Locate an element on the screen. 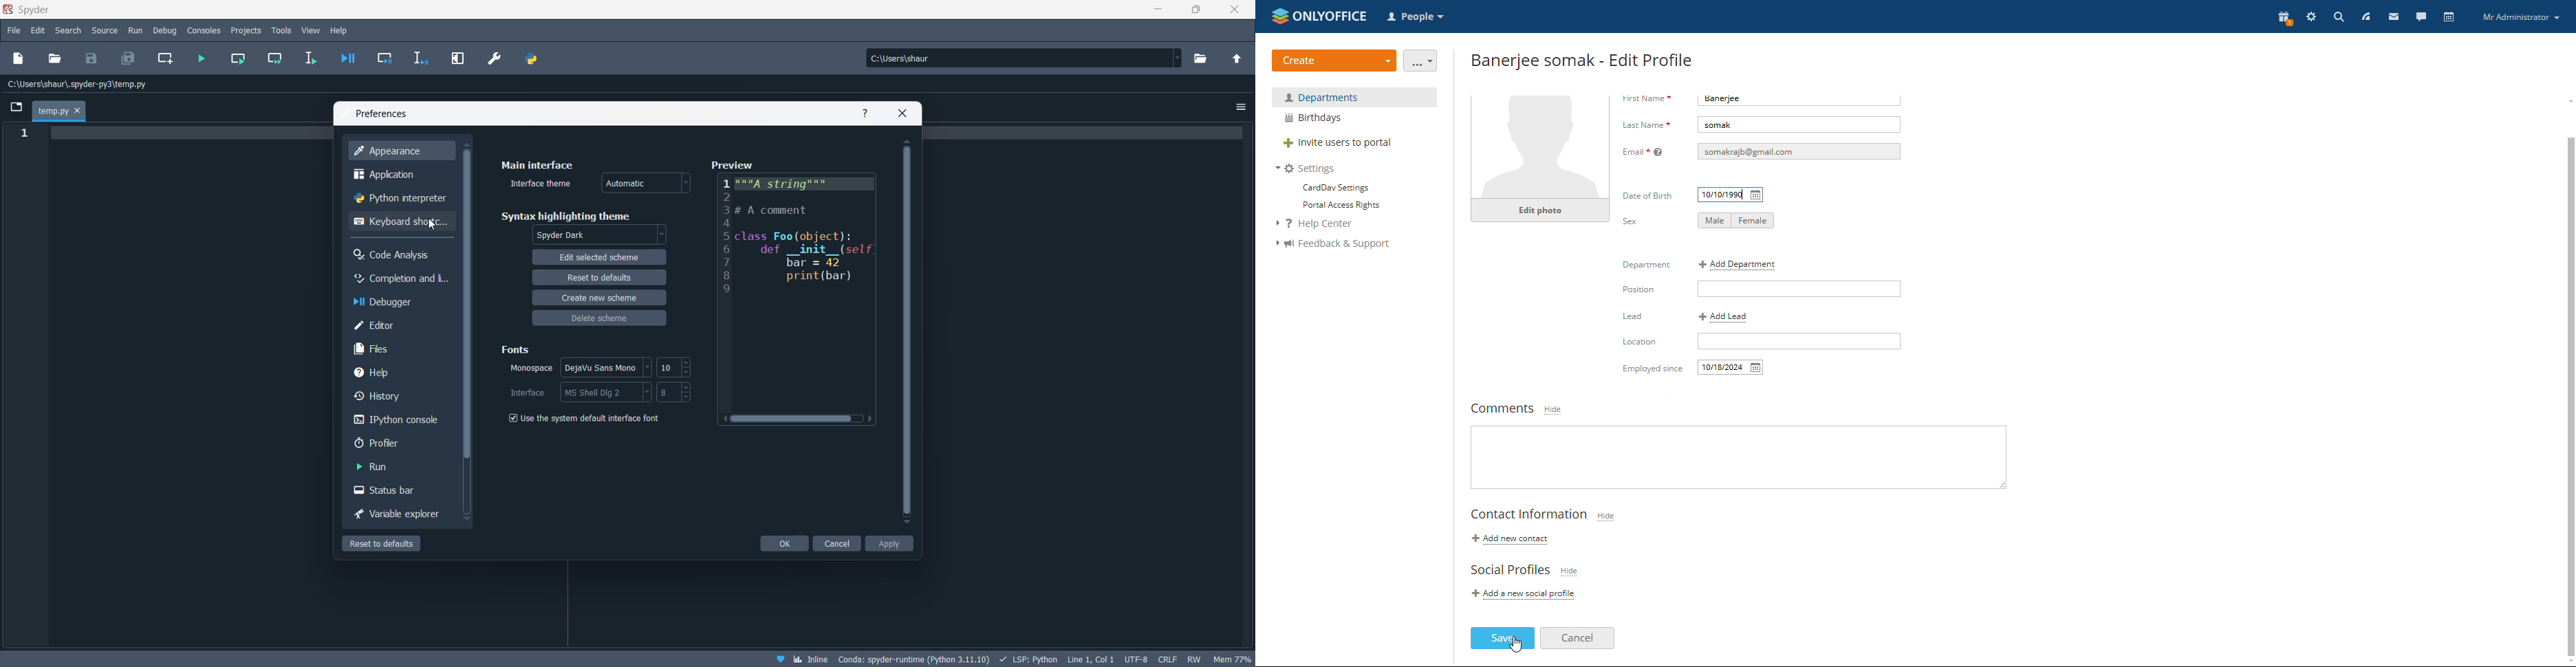 The image size is (2576, 672). run current cell is located at coordinates (241, 60).